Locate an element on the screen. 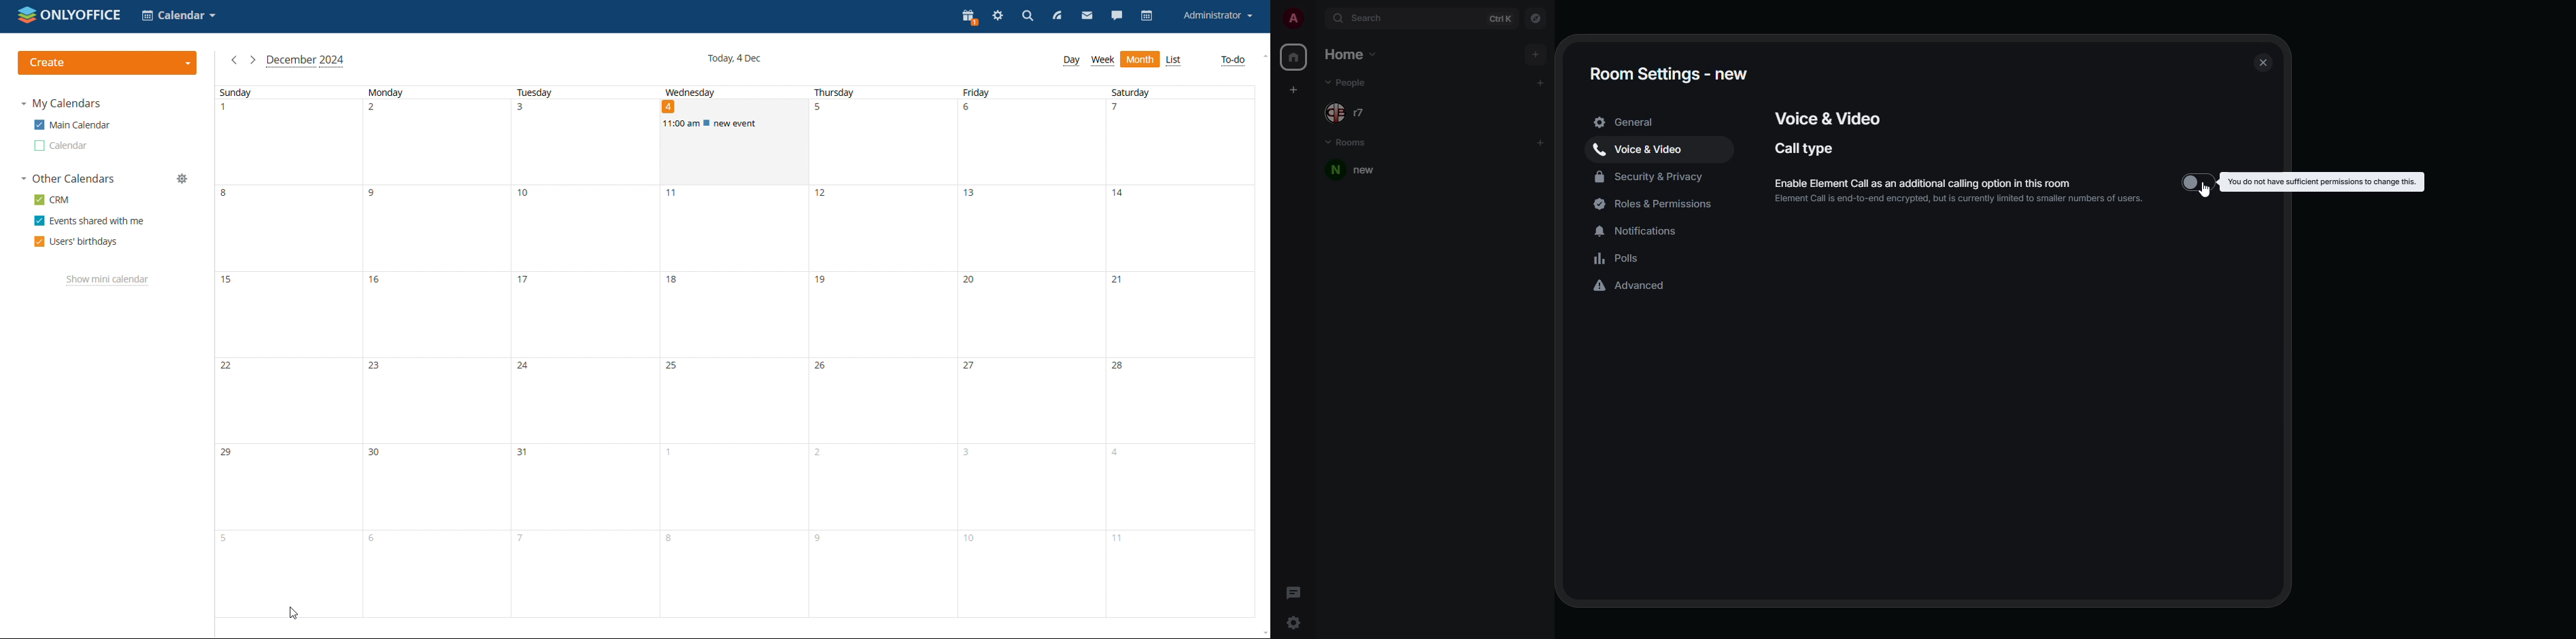  room settings - new  is located at coordinates (1668, 73).